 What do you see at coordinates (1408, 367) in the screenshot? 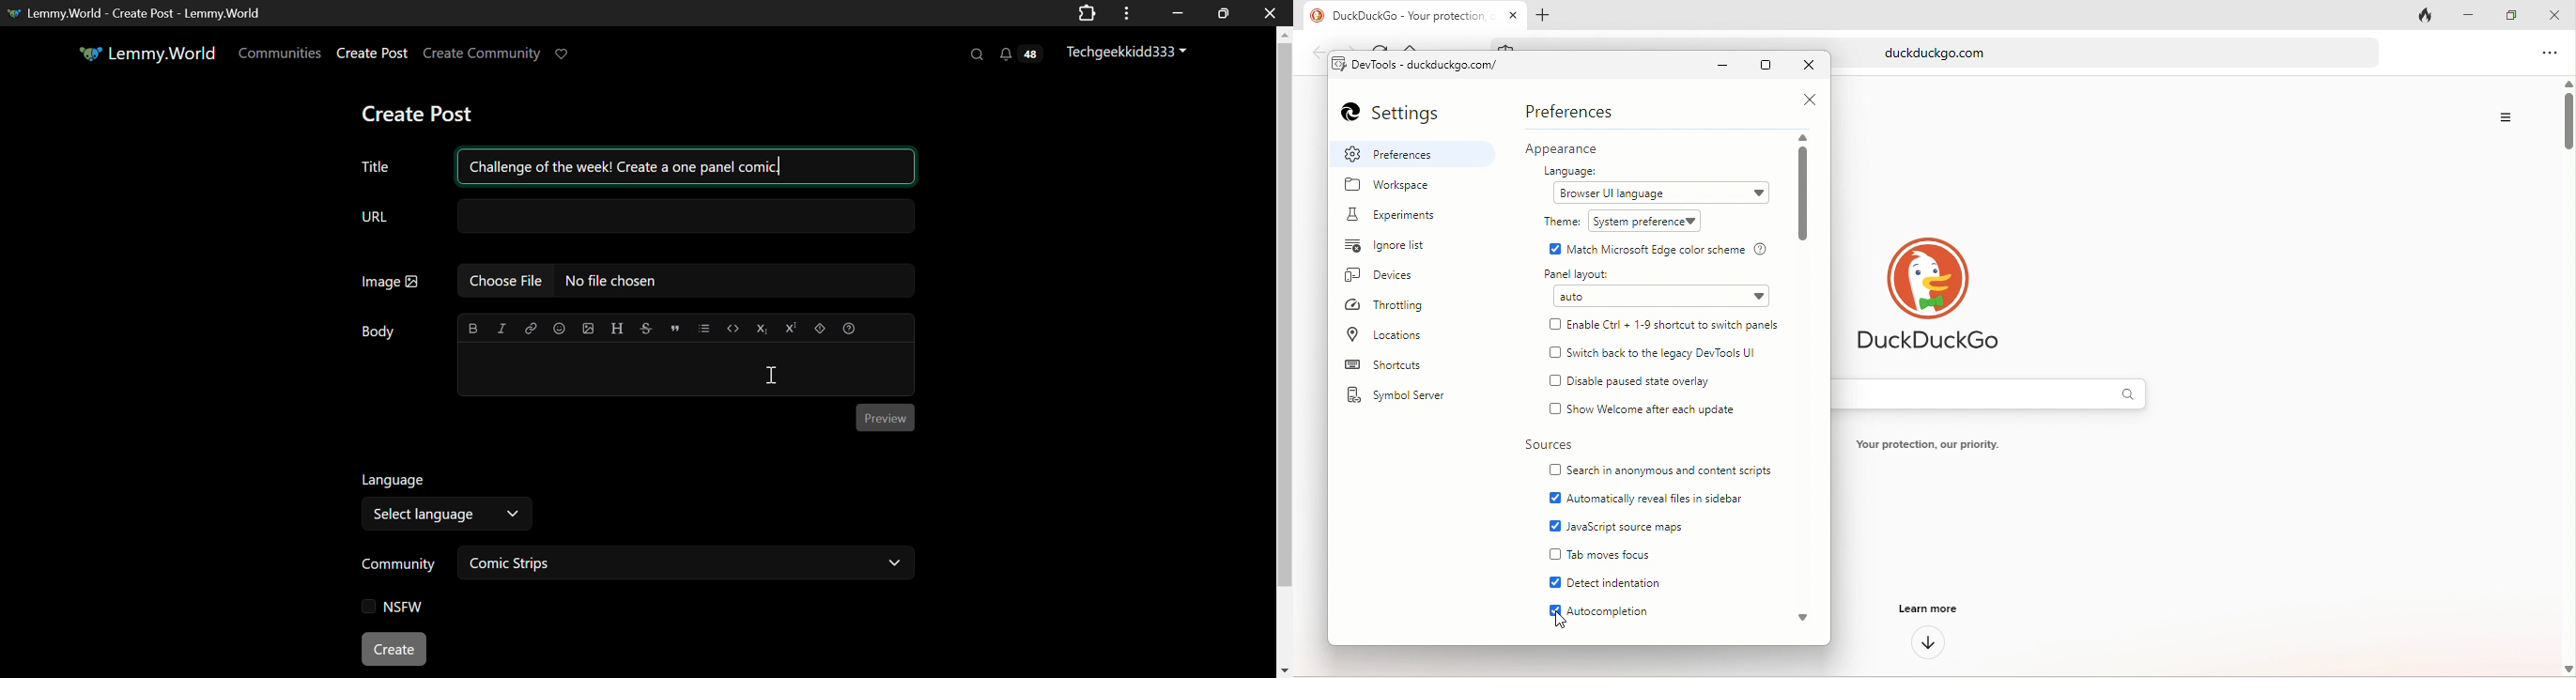
I see `shortcuts` at bounding box center [1408, 367].